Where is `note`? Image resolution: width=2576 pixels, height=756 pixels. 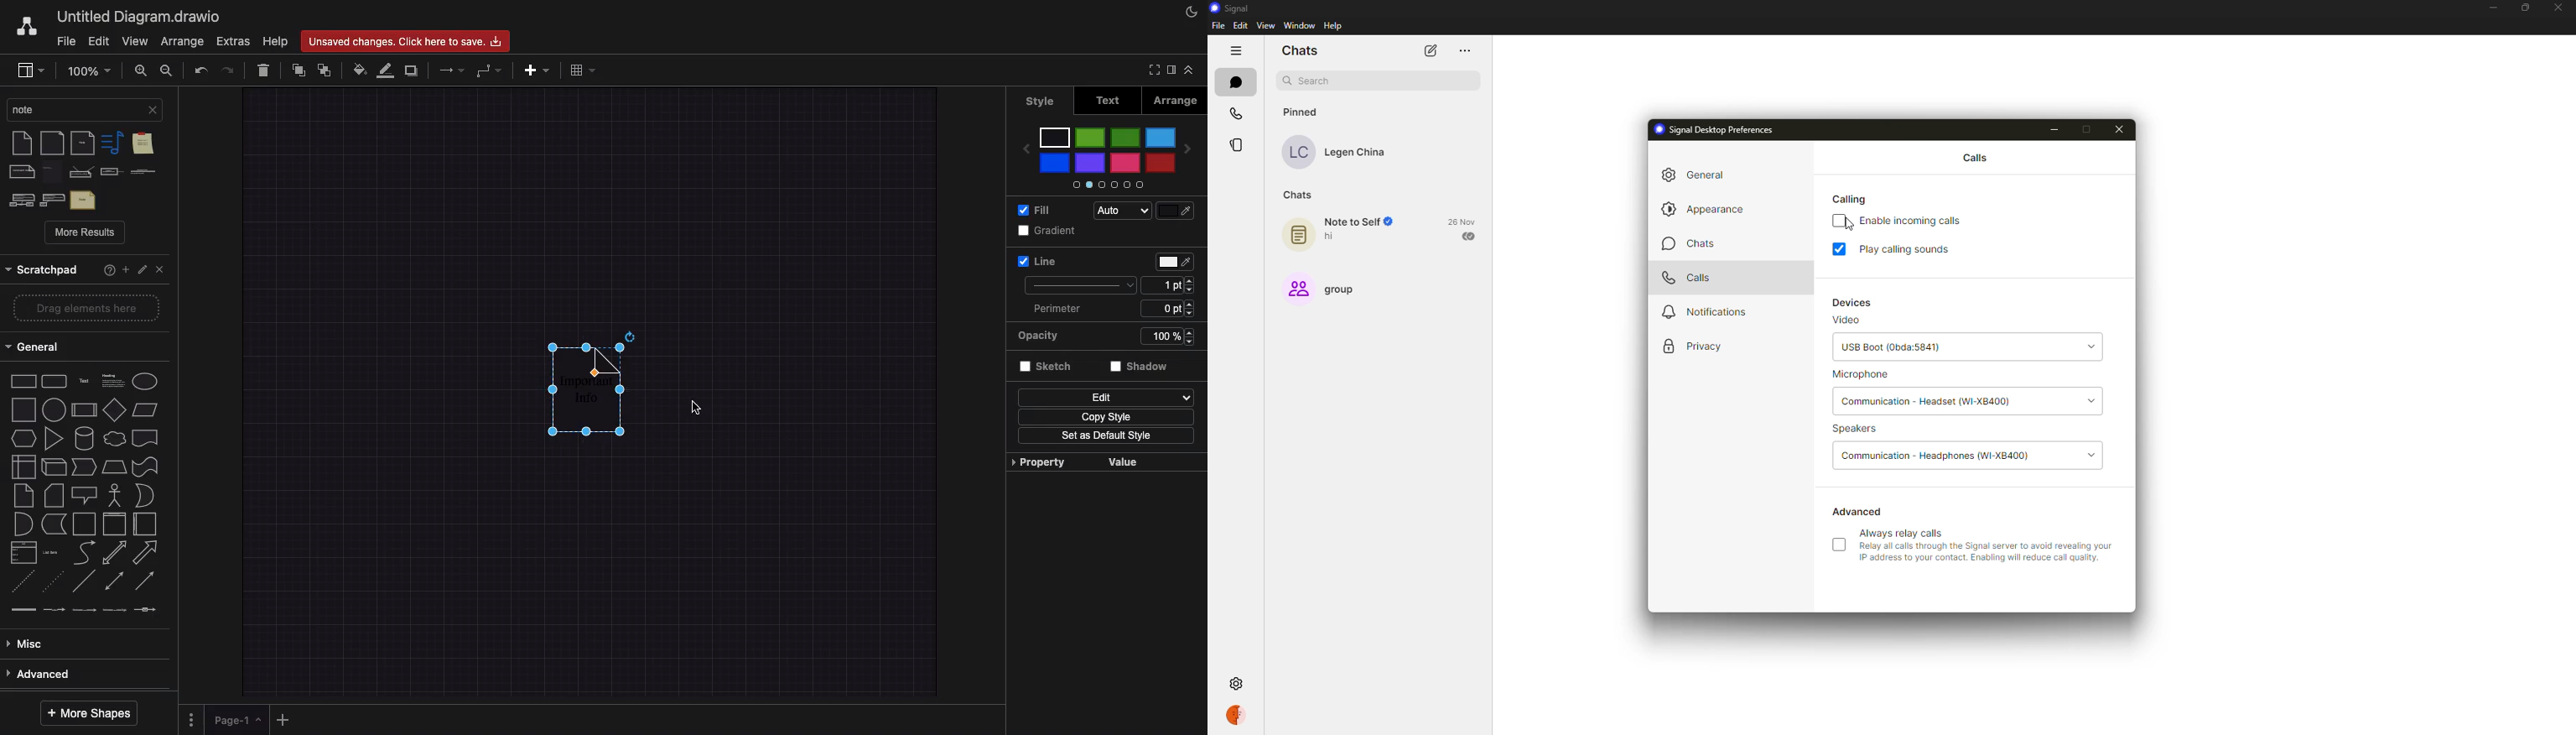 note is located at coordinates (111, 143).